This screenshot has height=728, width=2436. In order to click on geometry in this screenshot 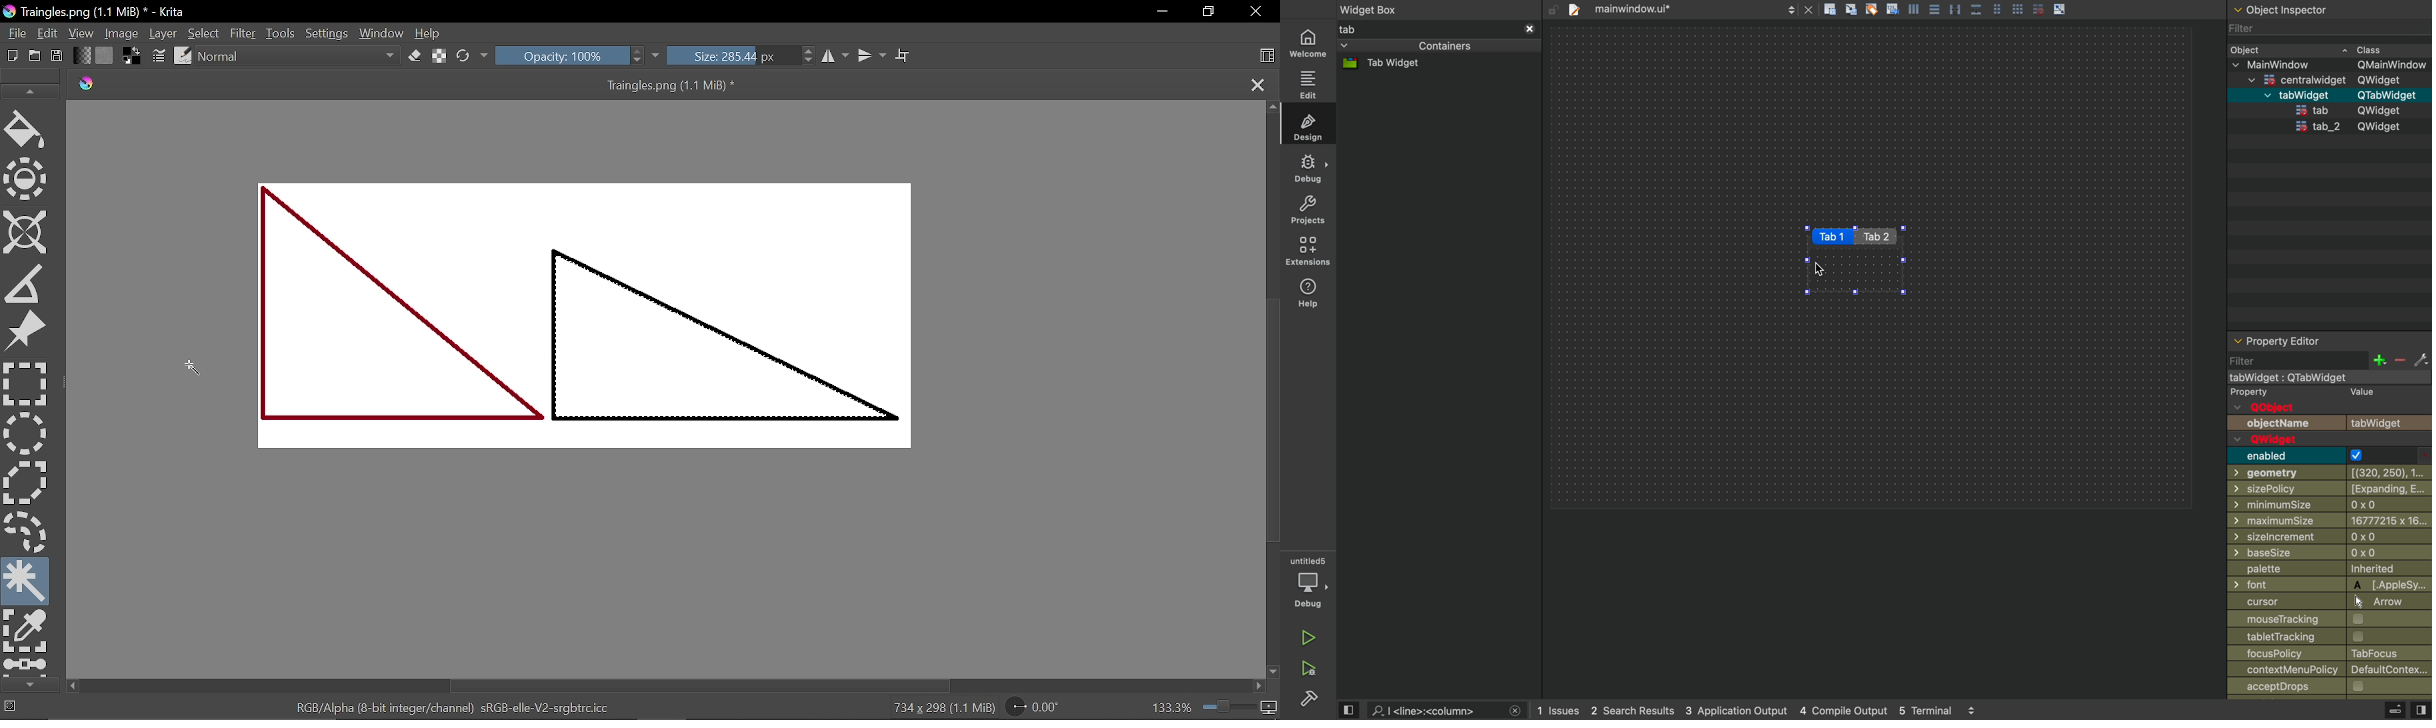, I will do `click(2327, 473)`.